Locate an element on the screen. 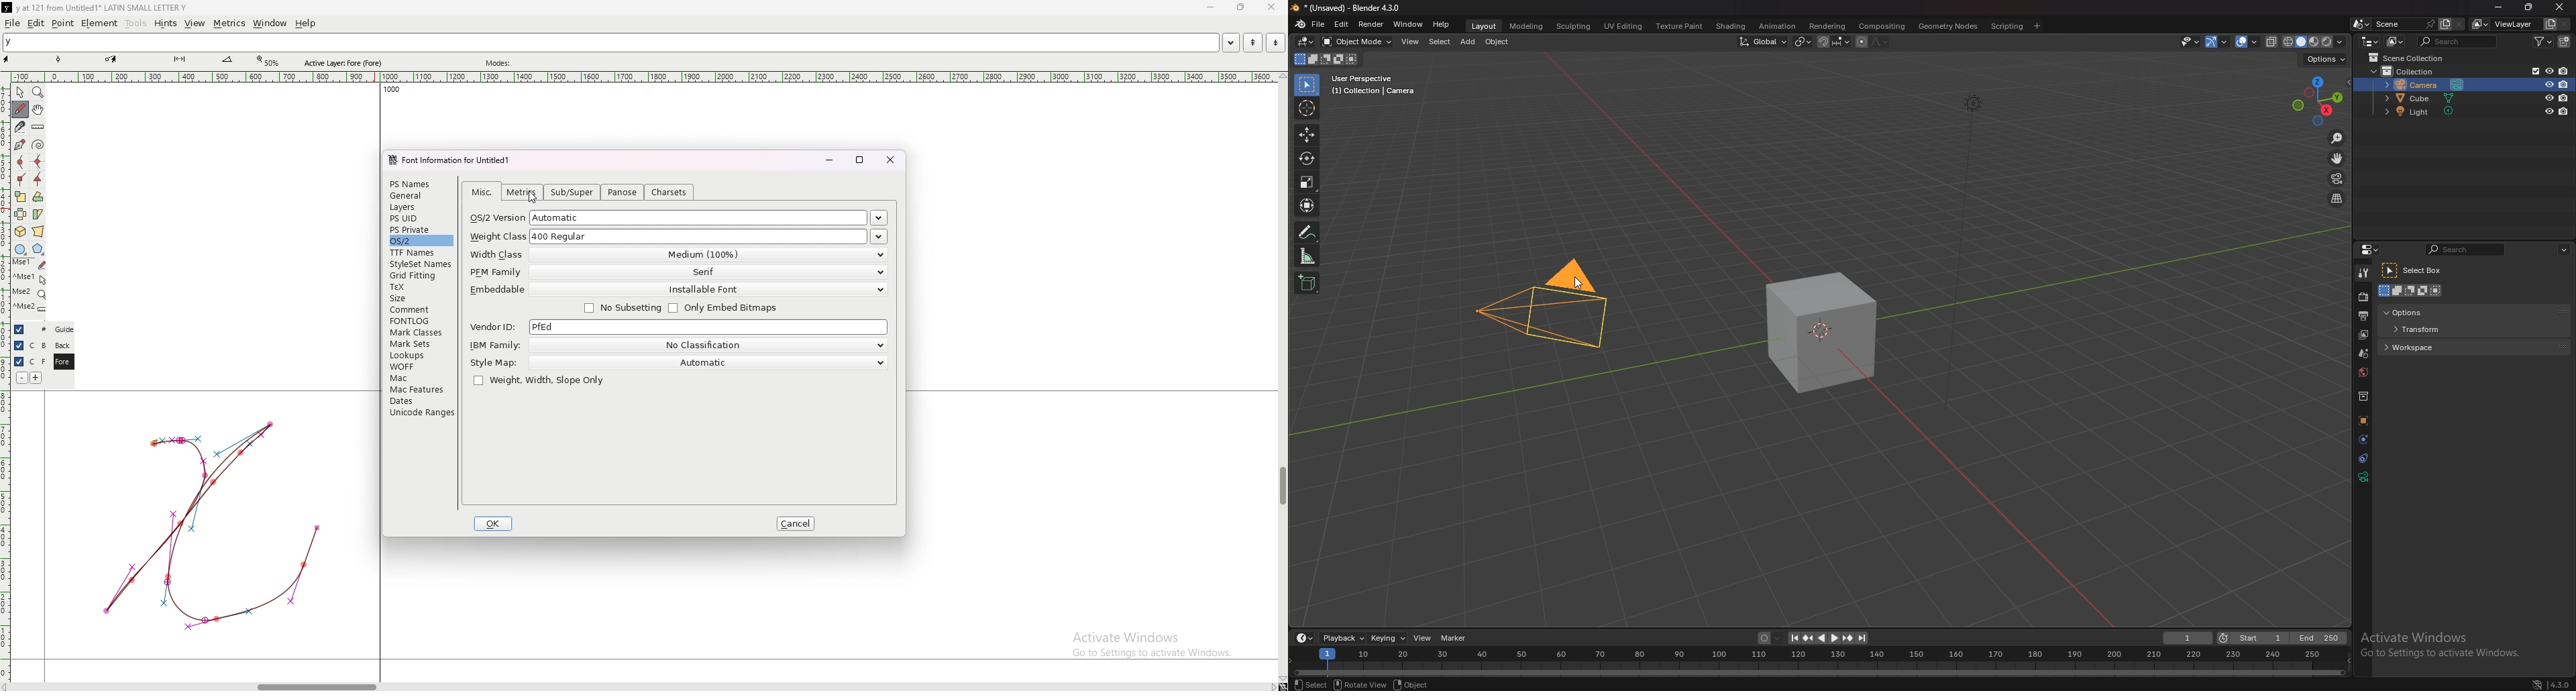 The height and width of the screenshot is (700, 2576). modeling is located at coordinates (1526, 27).